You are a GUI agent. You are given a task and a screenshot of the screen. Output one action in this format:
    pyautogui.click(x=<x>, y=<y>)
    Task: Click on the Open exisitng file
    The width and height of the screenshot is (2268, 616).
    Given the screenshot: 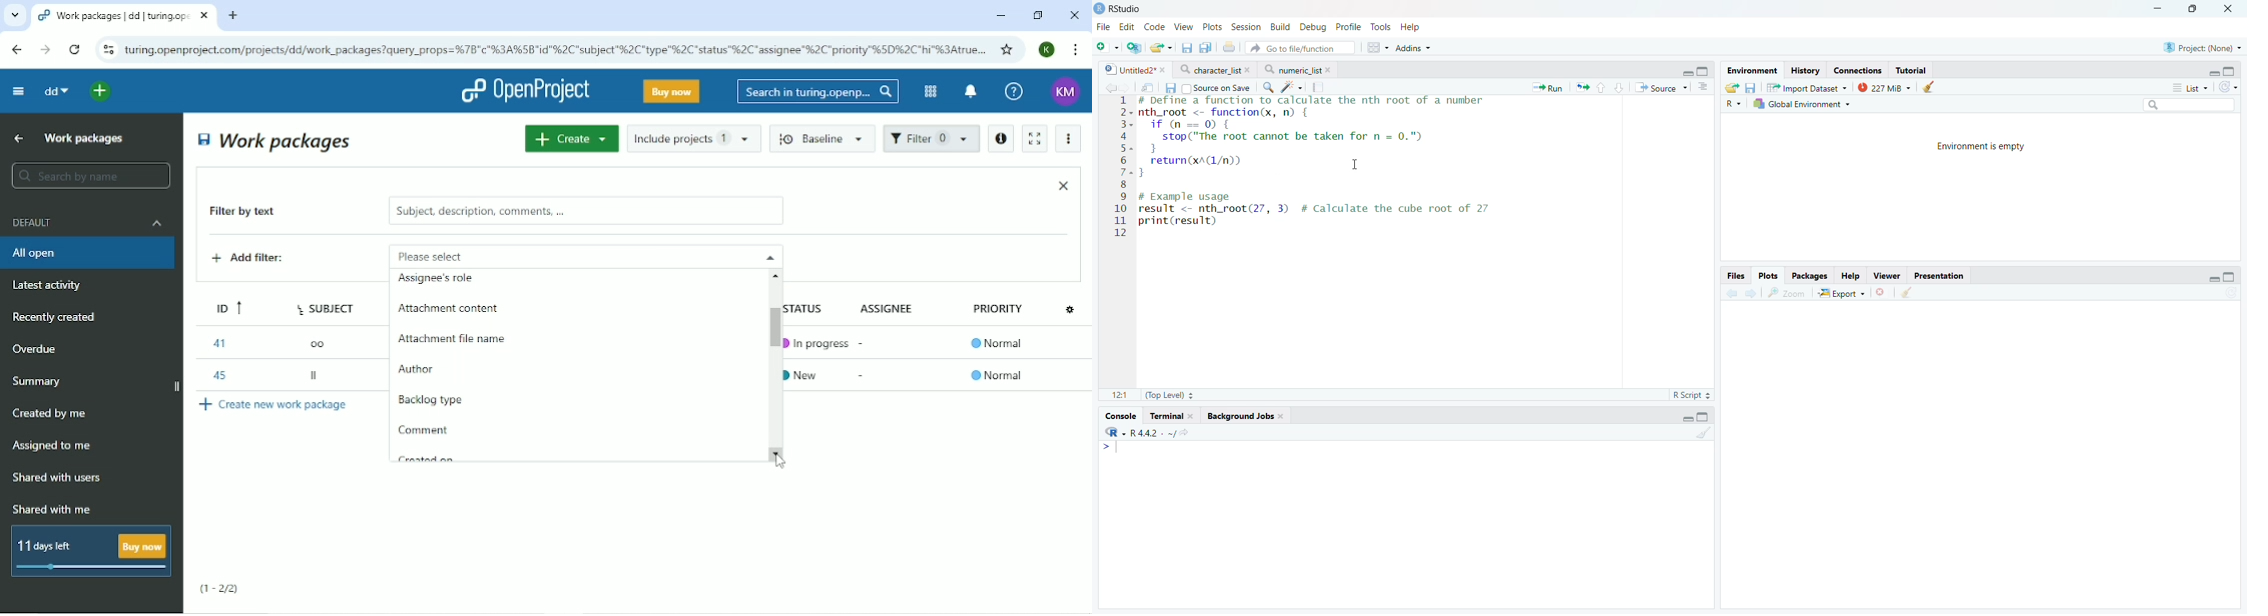 What is the action you would take?
    pyautogui.click(x=1161, y=48)
    